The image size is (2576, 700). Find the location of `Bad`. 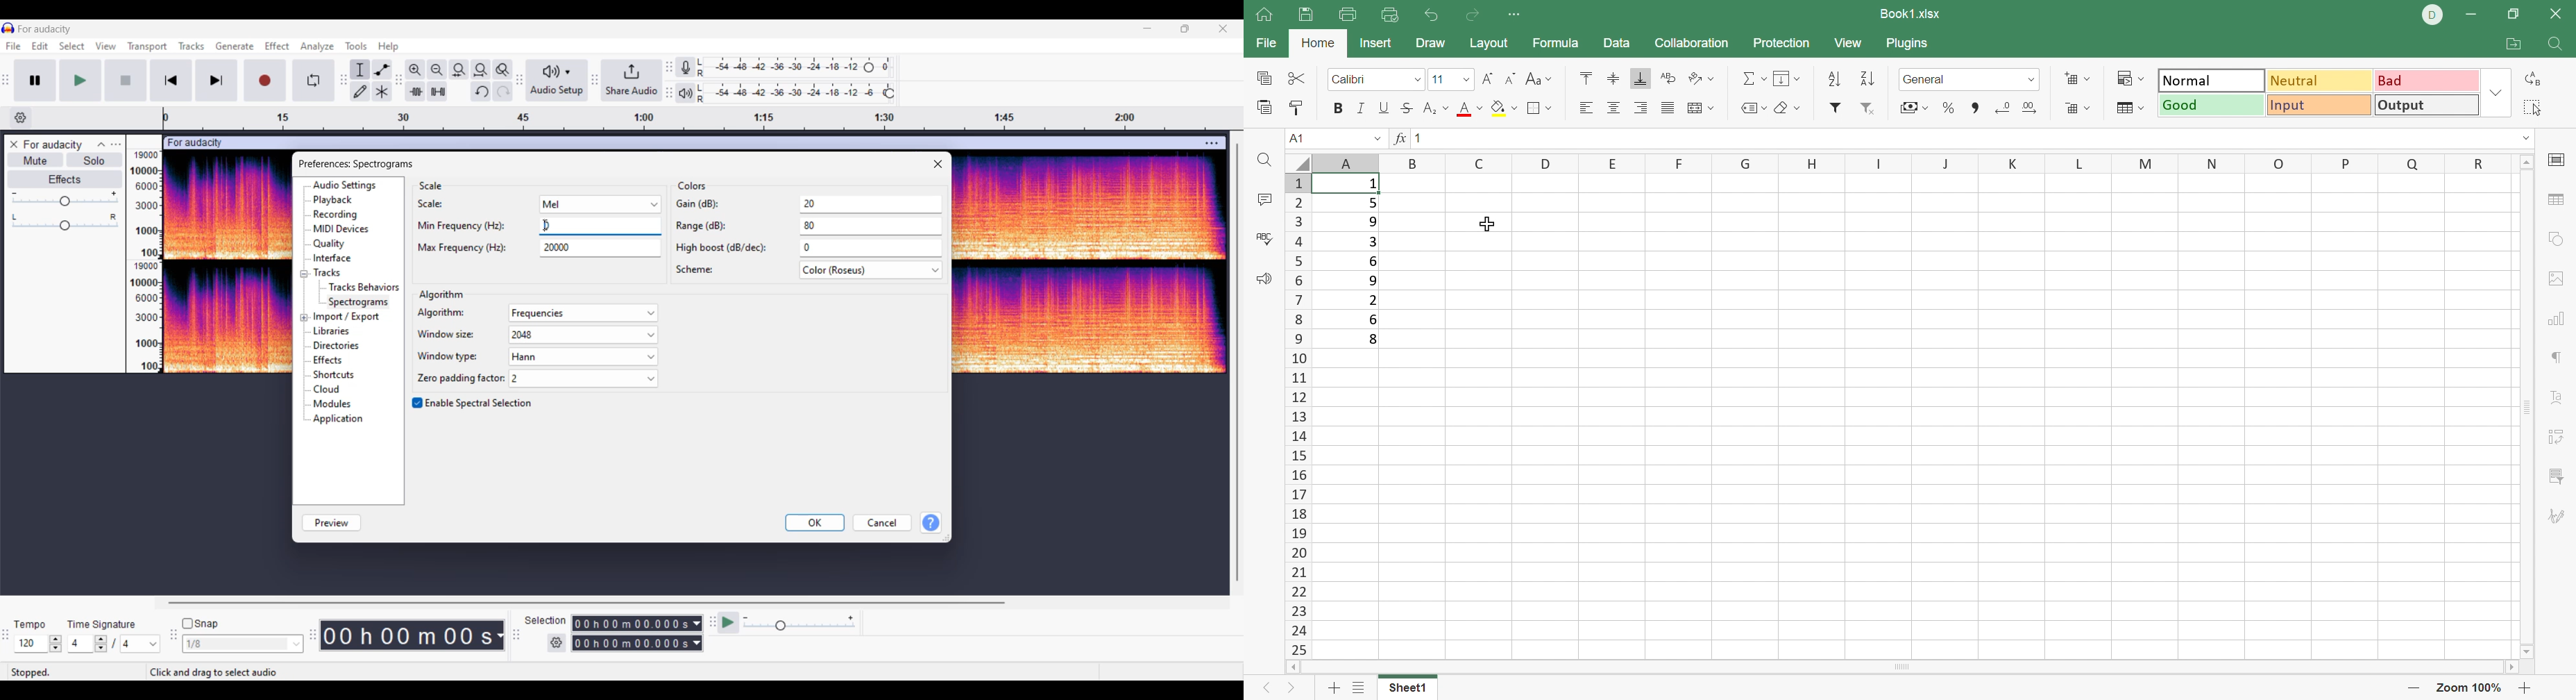

Bad is located at coordinates (2423, 81).